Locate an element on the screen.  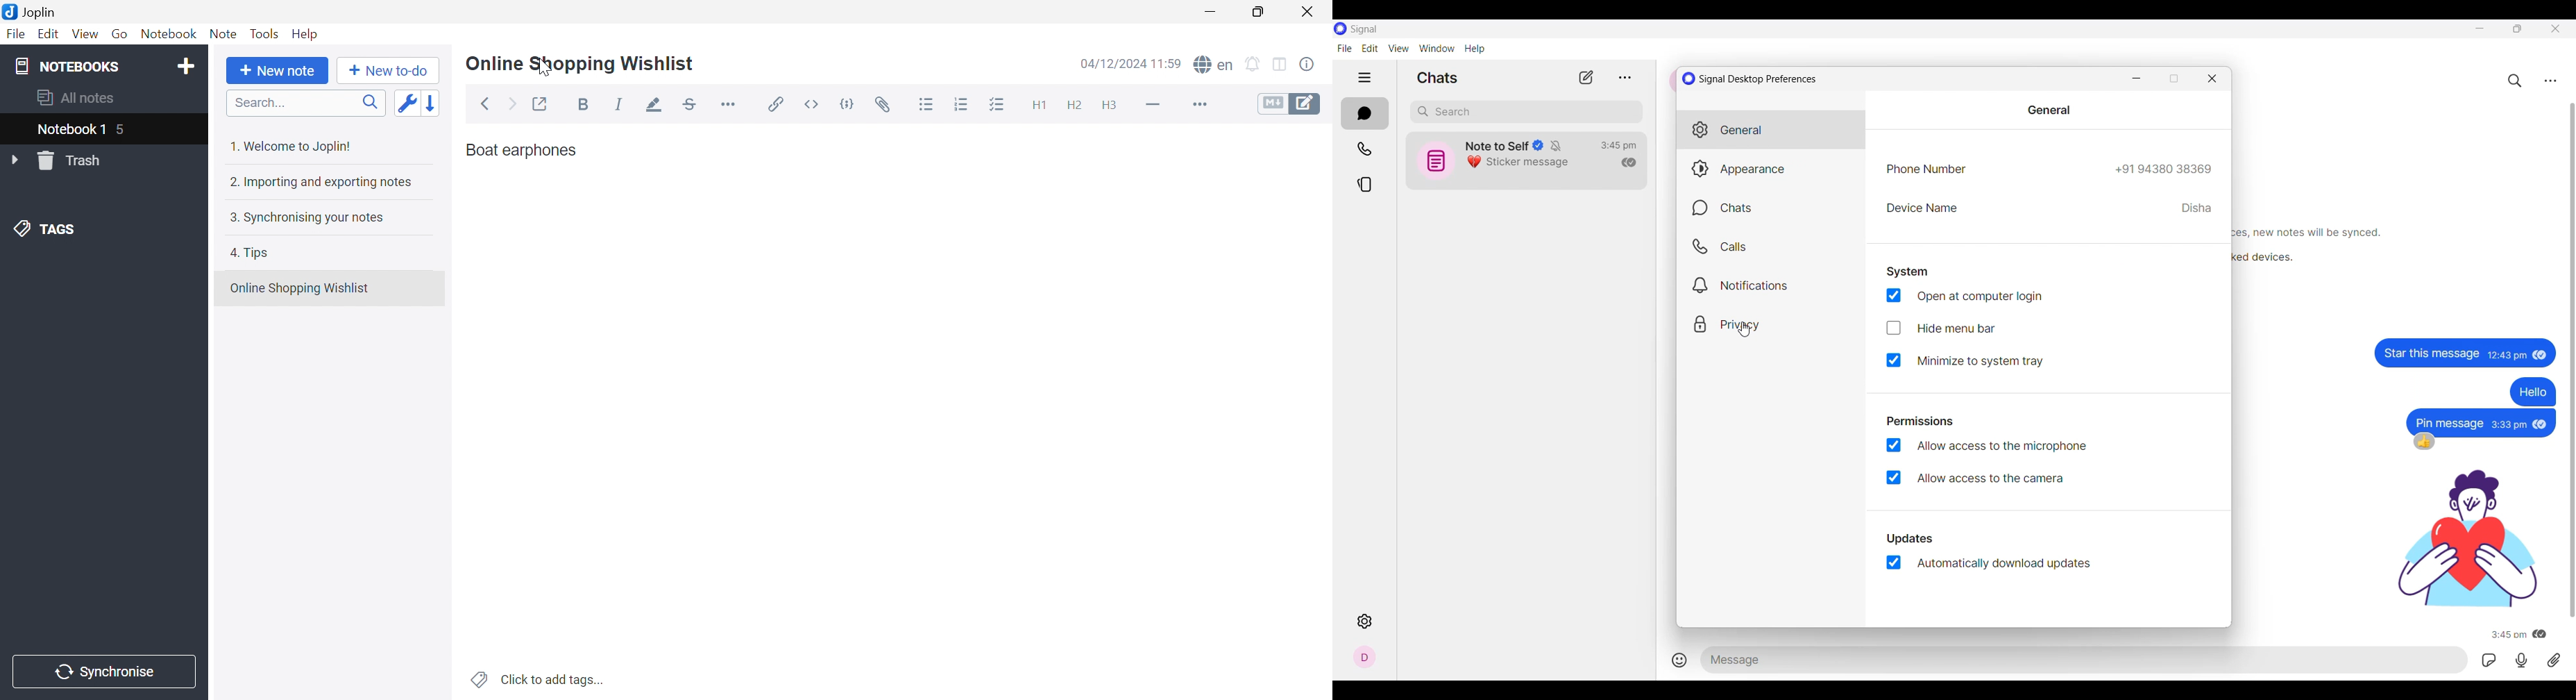
Window title is located at coordinates (1750, 78).